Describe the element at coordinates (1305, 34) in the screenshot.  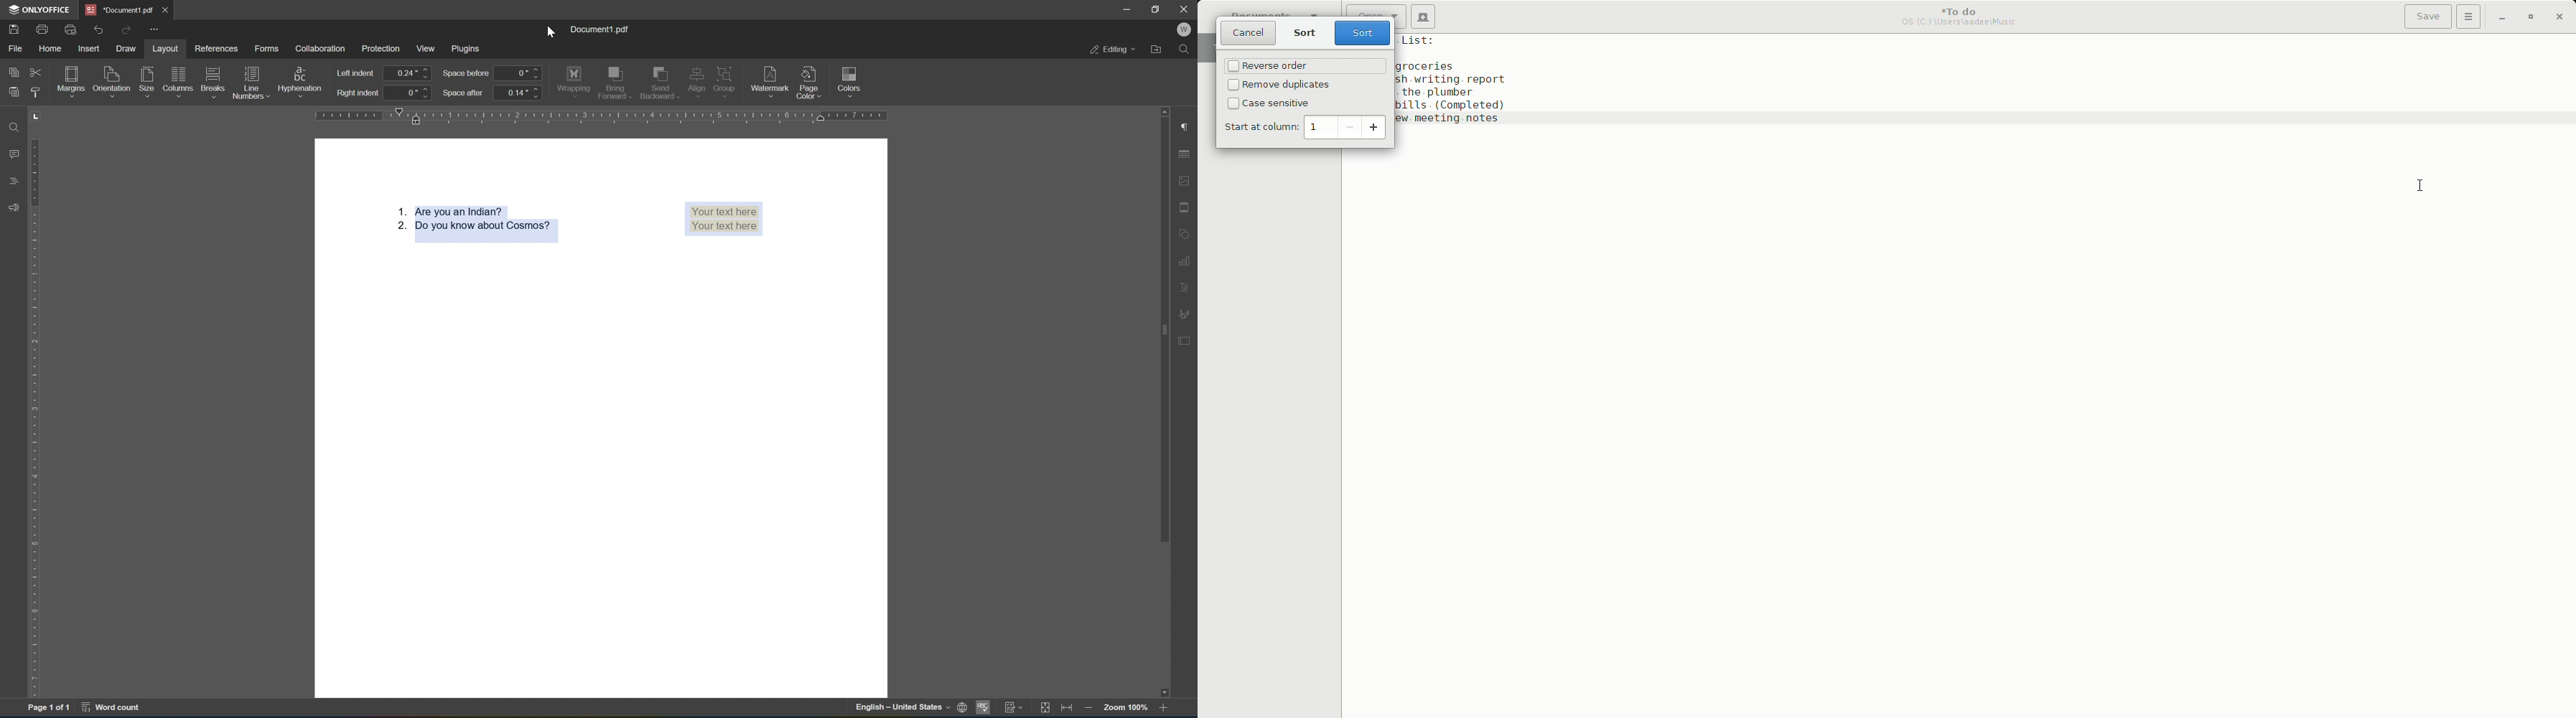
I see `Sort` at that location.